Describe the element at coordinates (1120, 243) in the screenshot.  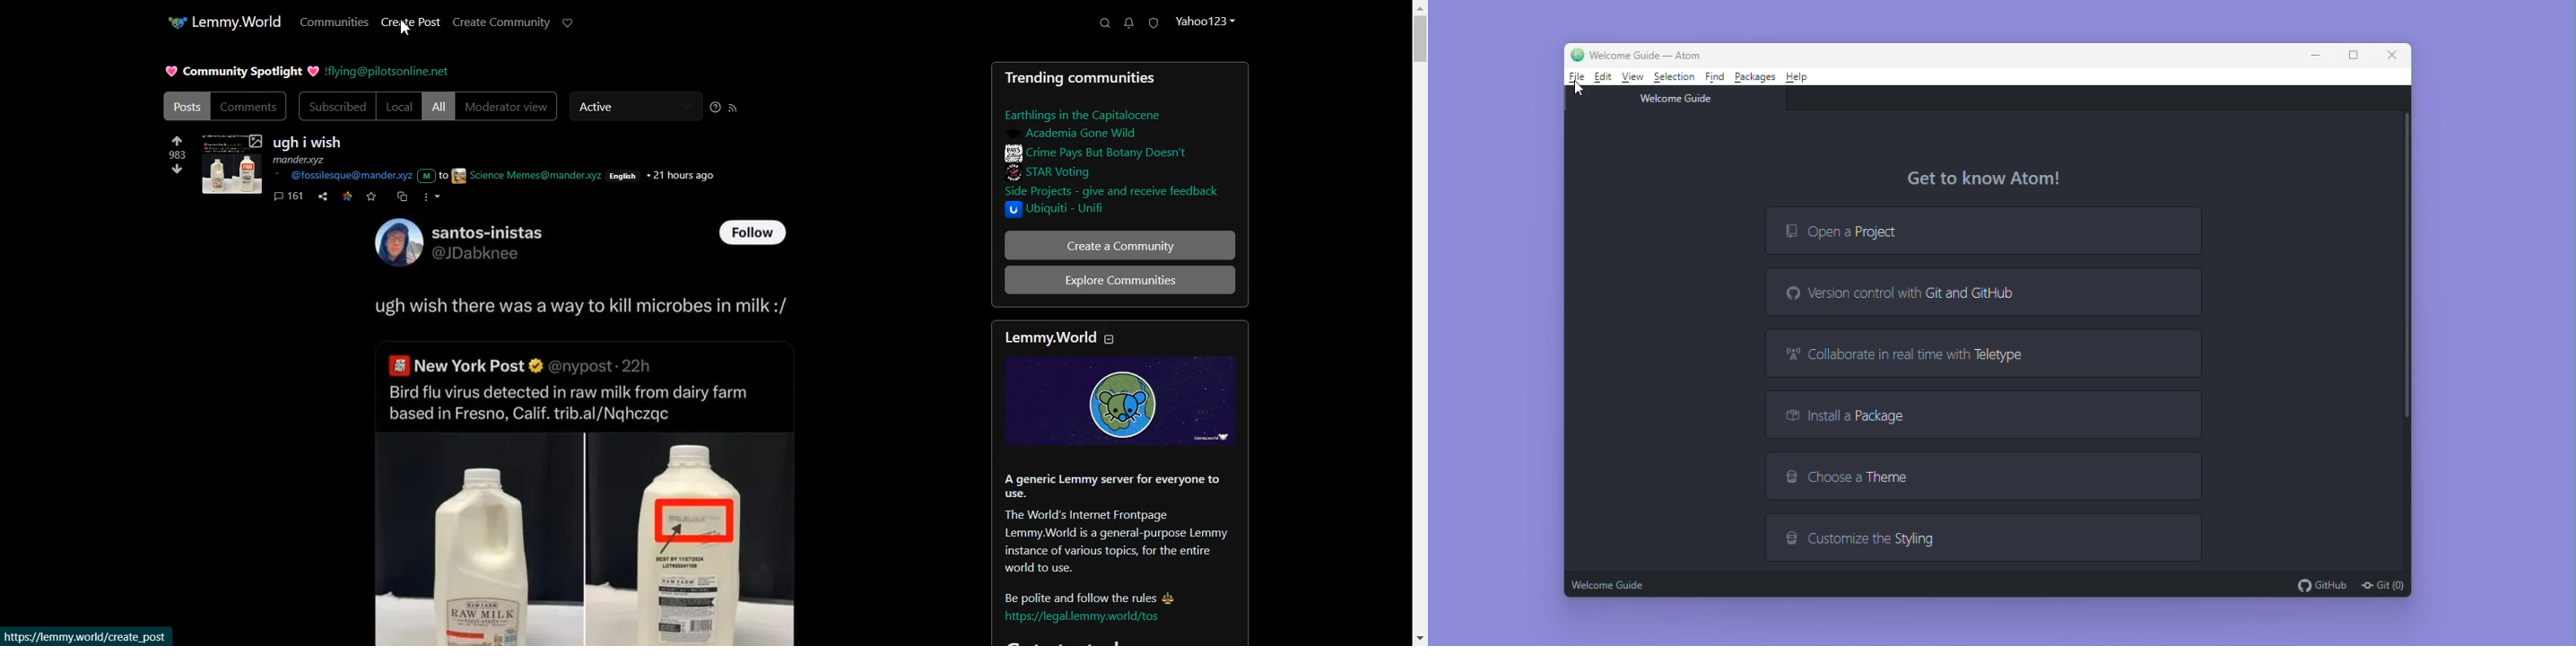
I see `Create a Community` at that location.